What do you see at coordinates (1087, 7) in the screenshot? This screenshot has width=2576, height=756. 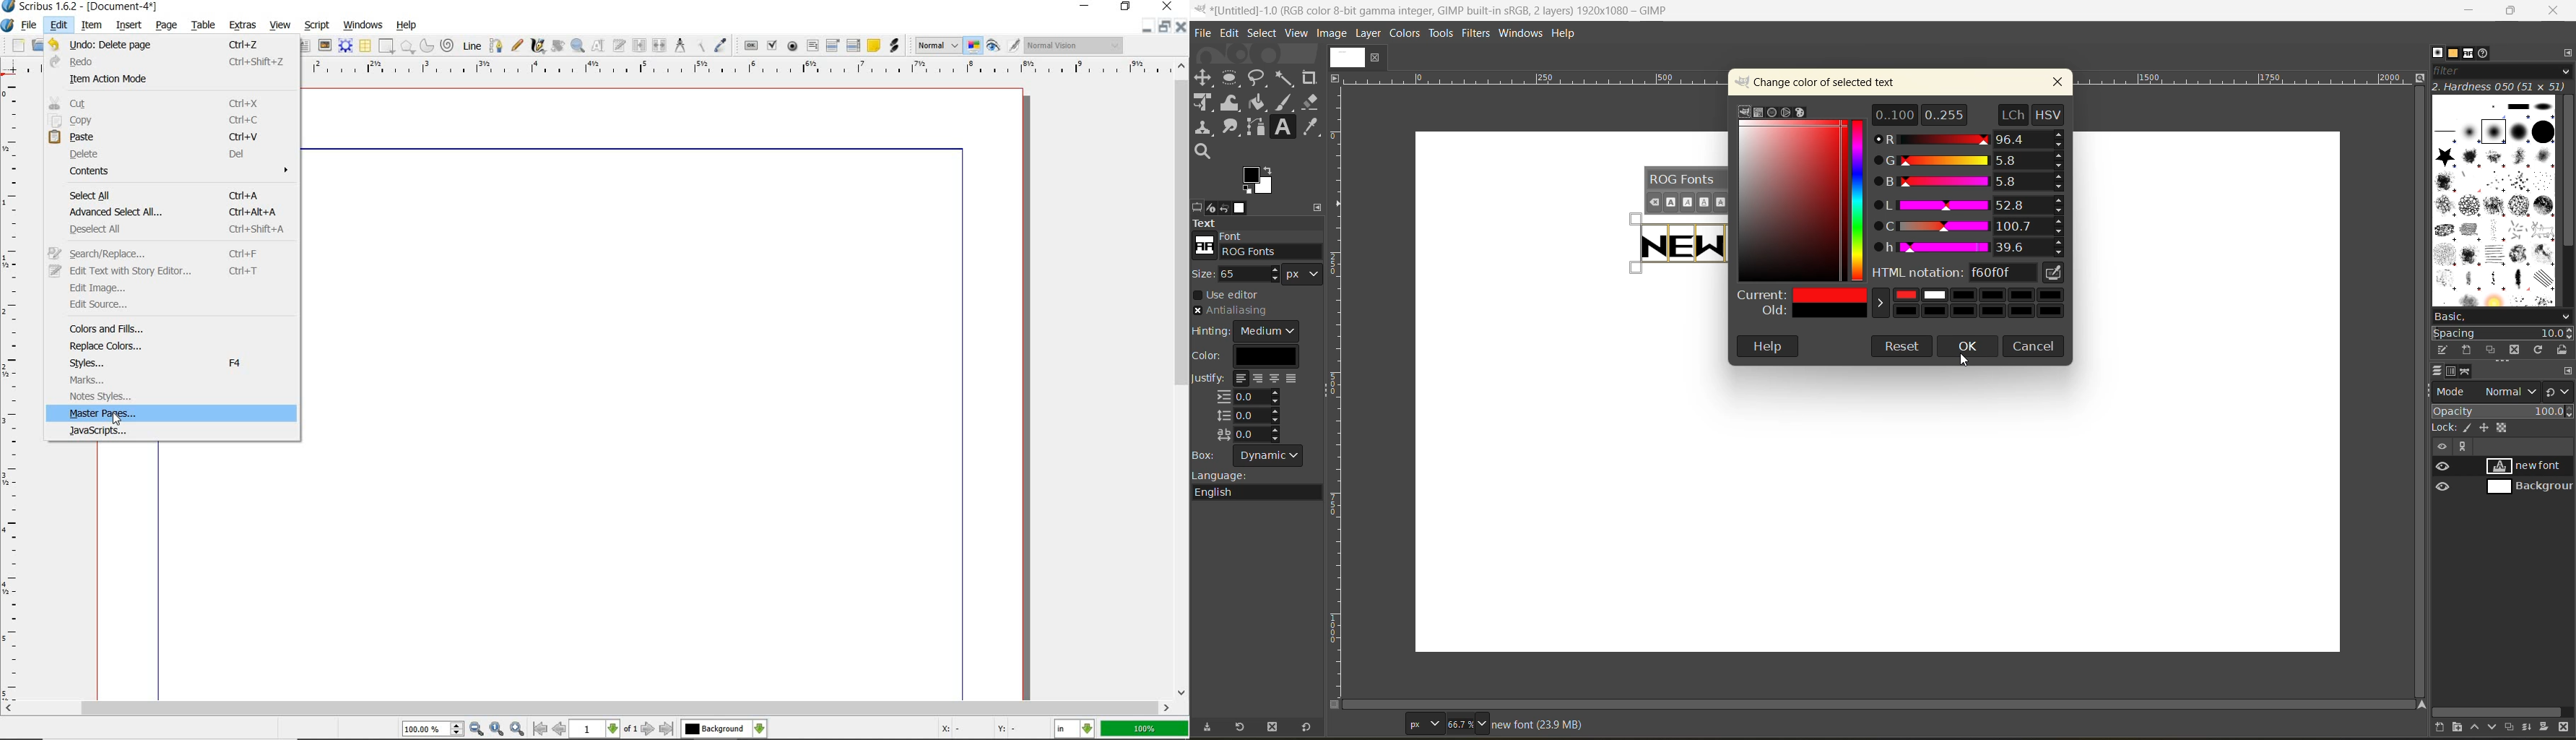 I see `minimize` at bounding box center [1087, 7].